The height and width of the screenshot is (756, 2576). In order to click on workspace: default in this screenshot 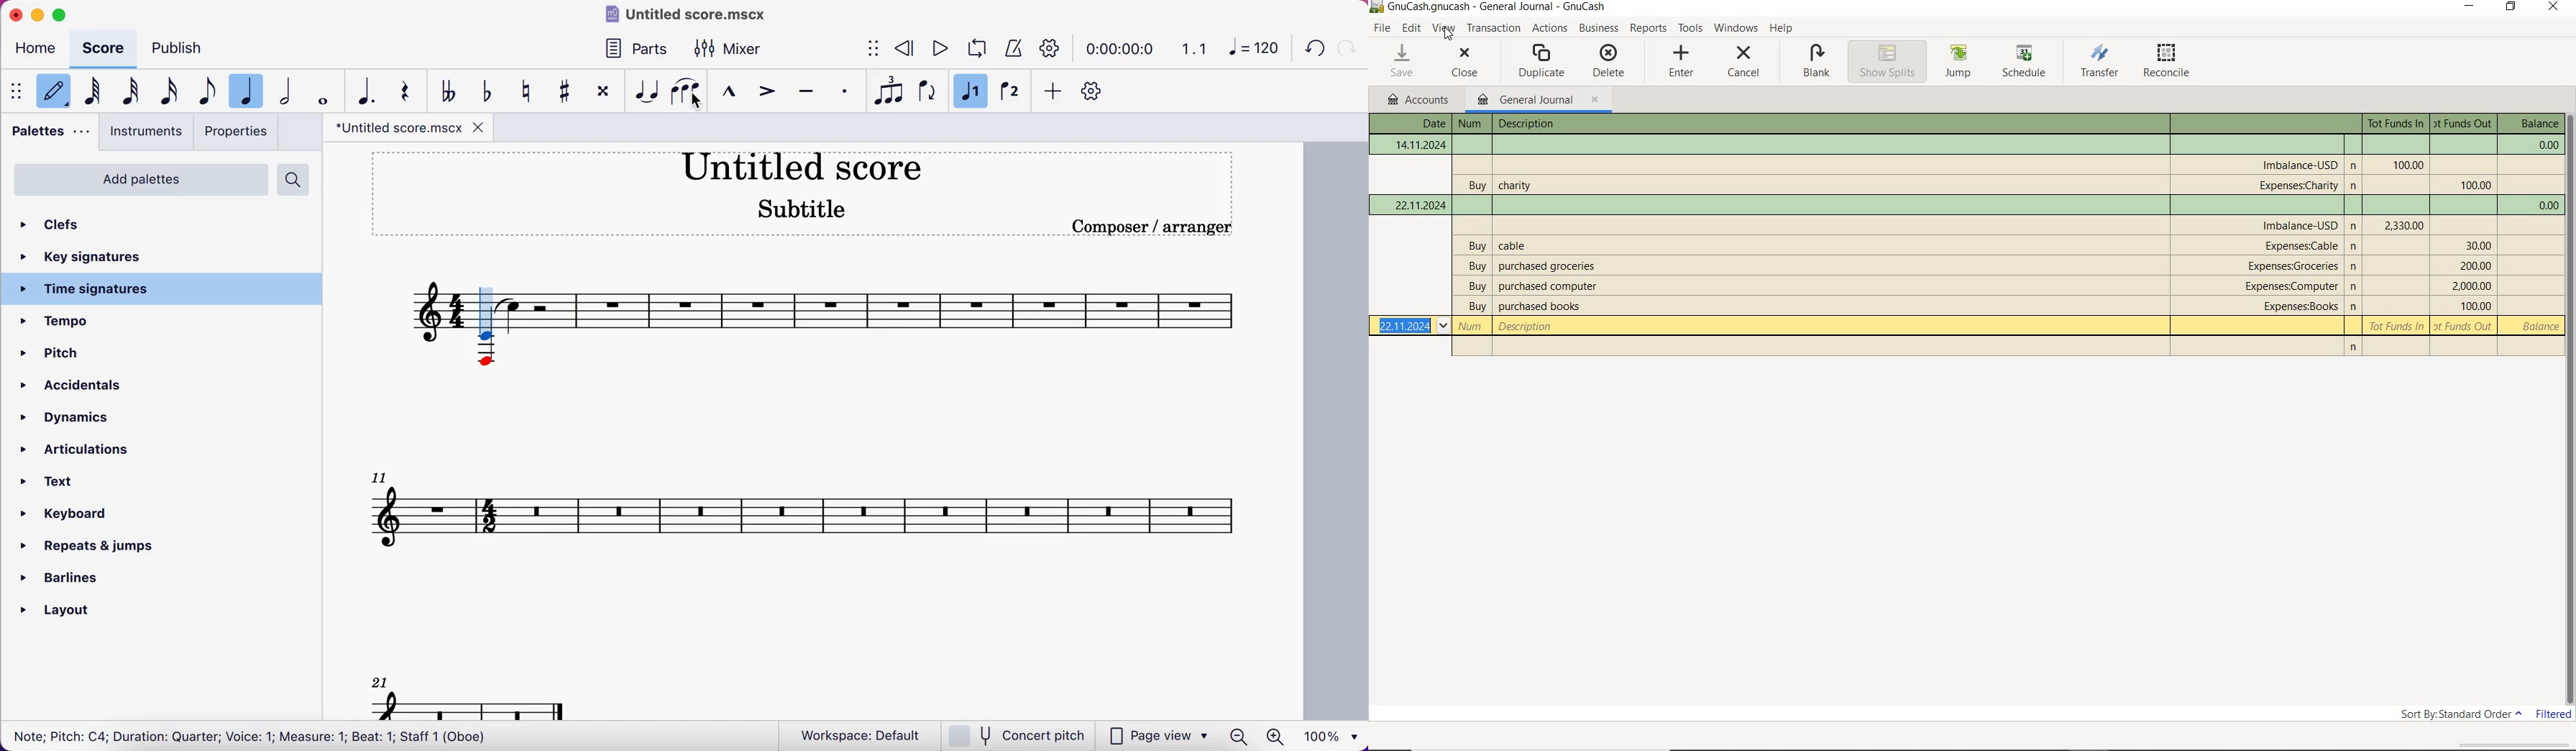, I will do `click(854, 734)`.